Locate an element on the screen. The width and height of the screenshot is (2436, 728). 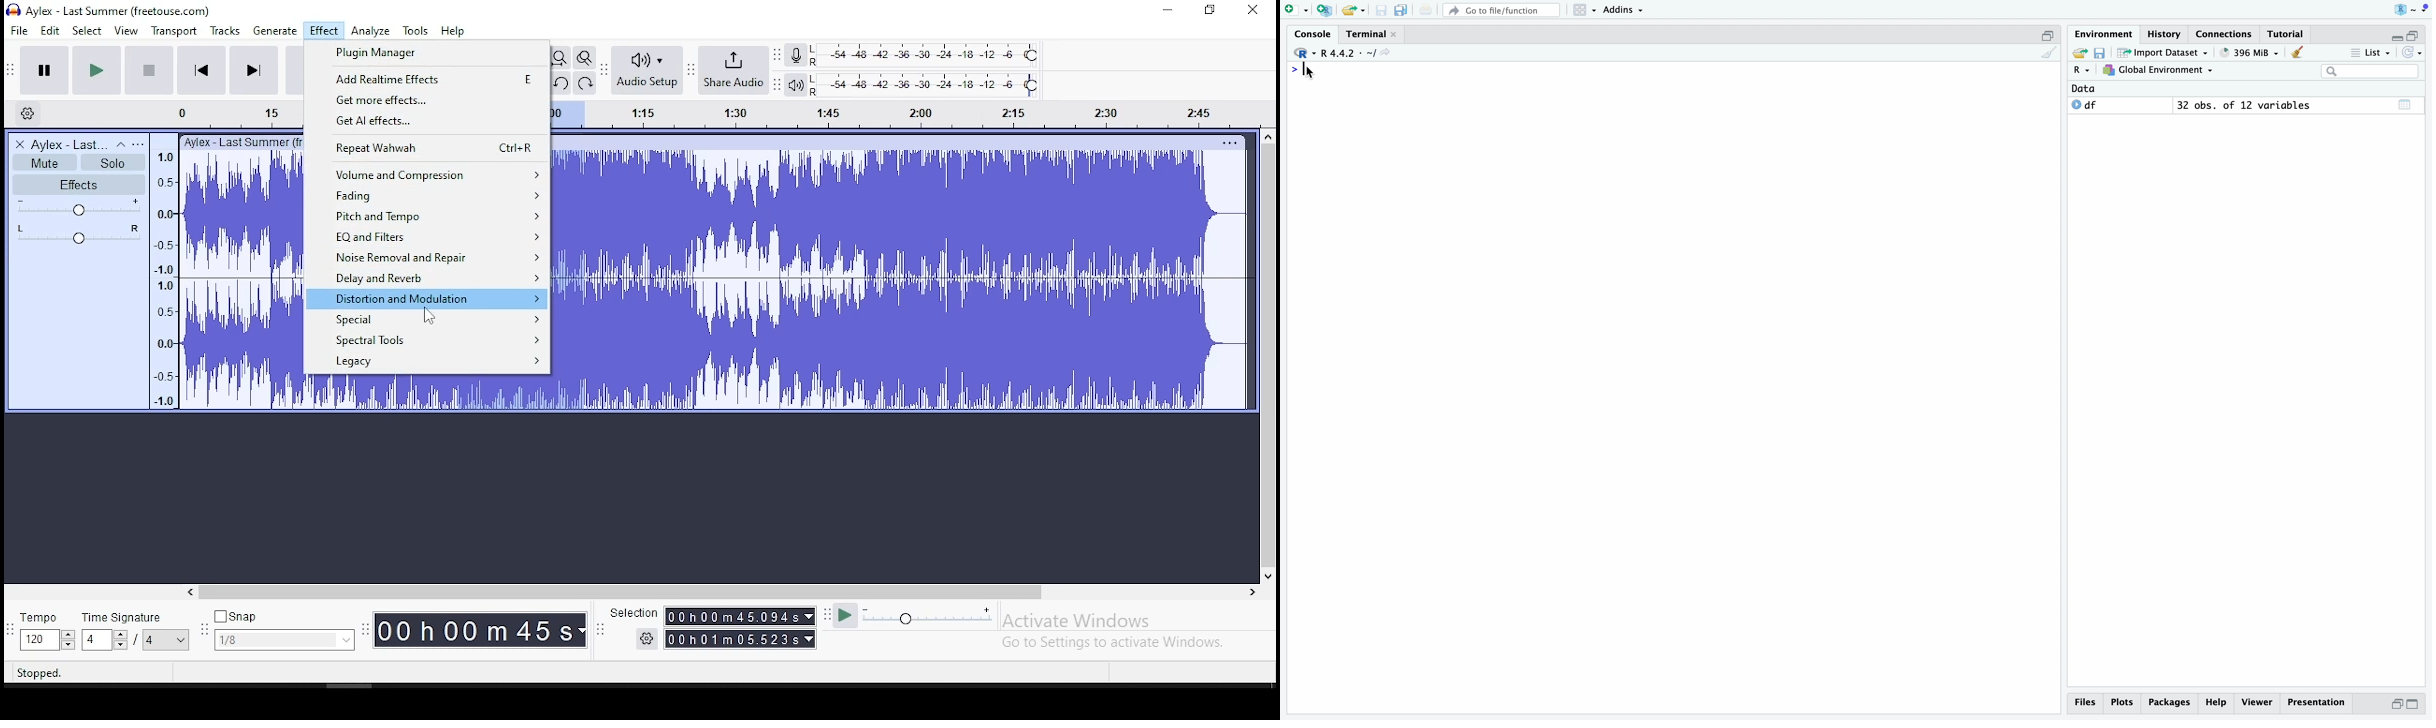
effect is located at coordinates (324, 30).